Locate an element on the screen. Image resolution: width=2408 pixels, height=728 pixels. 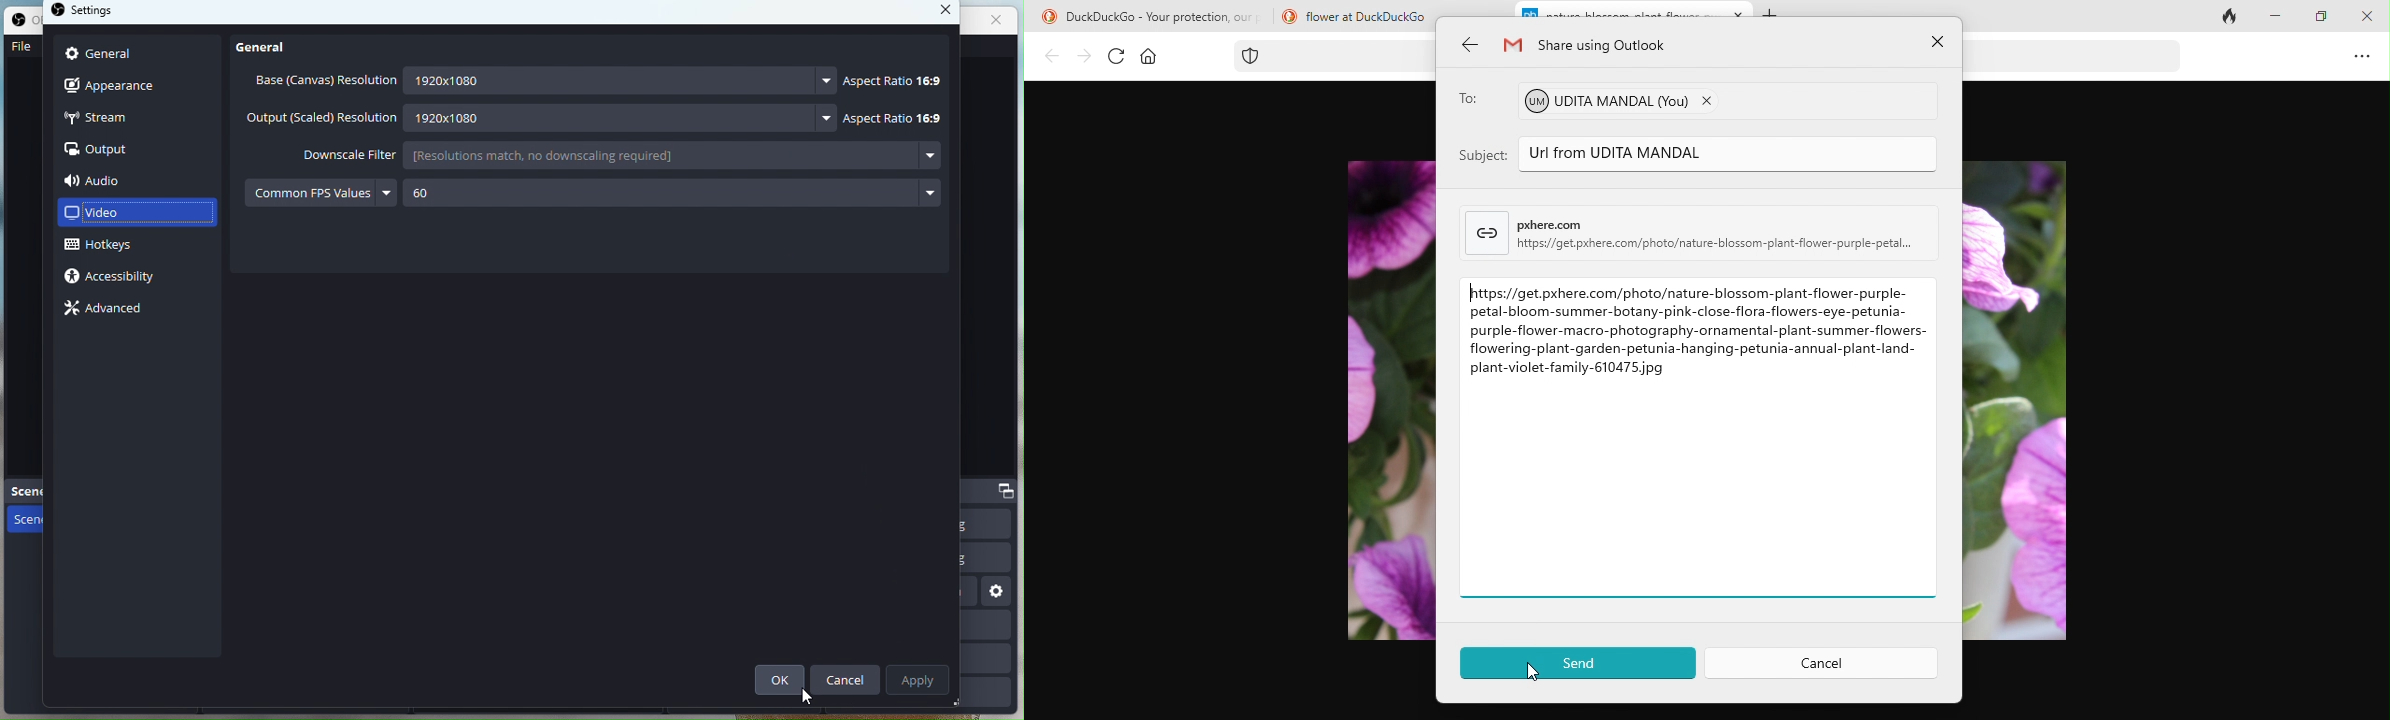
Advance is located at coordinates (108, 306).